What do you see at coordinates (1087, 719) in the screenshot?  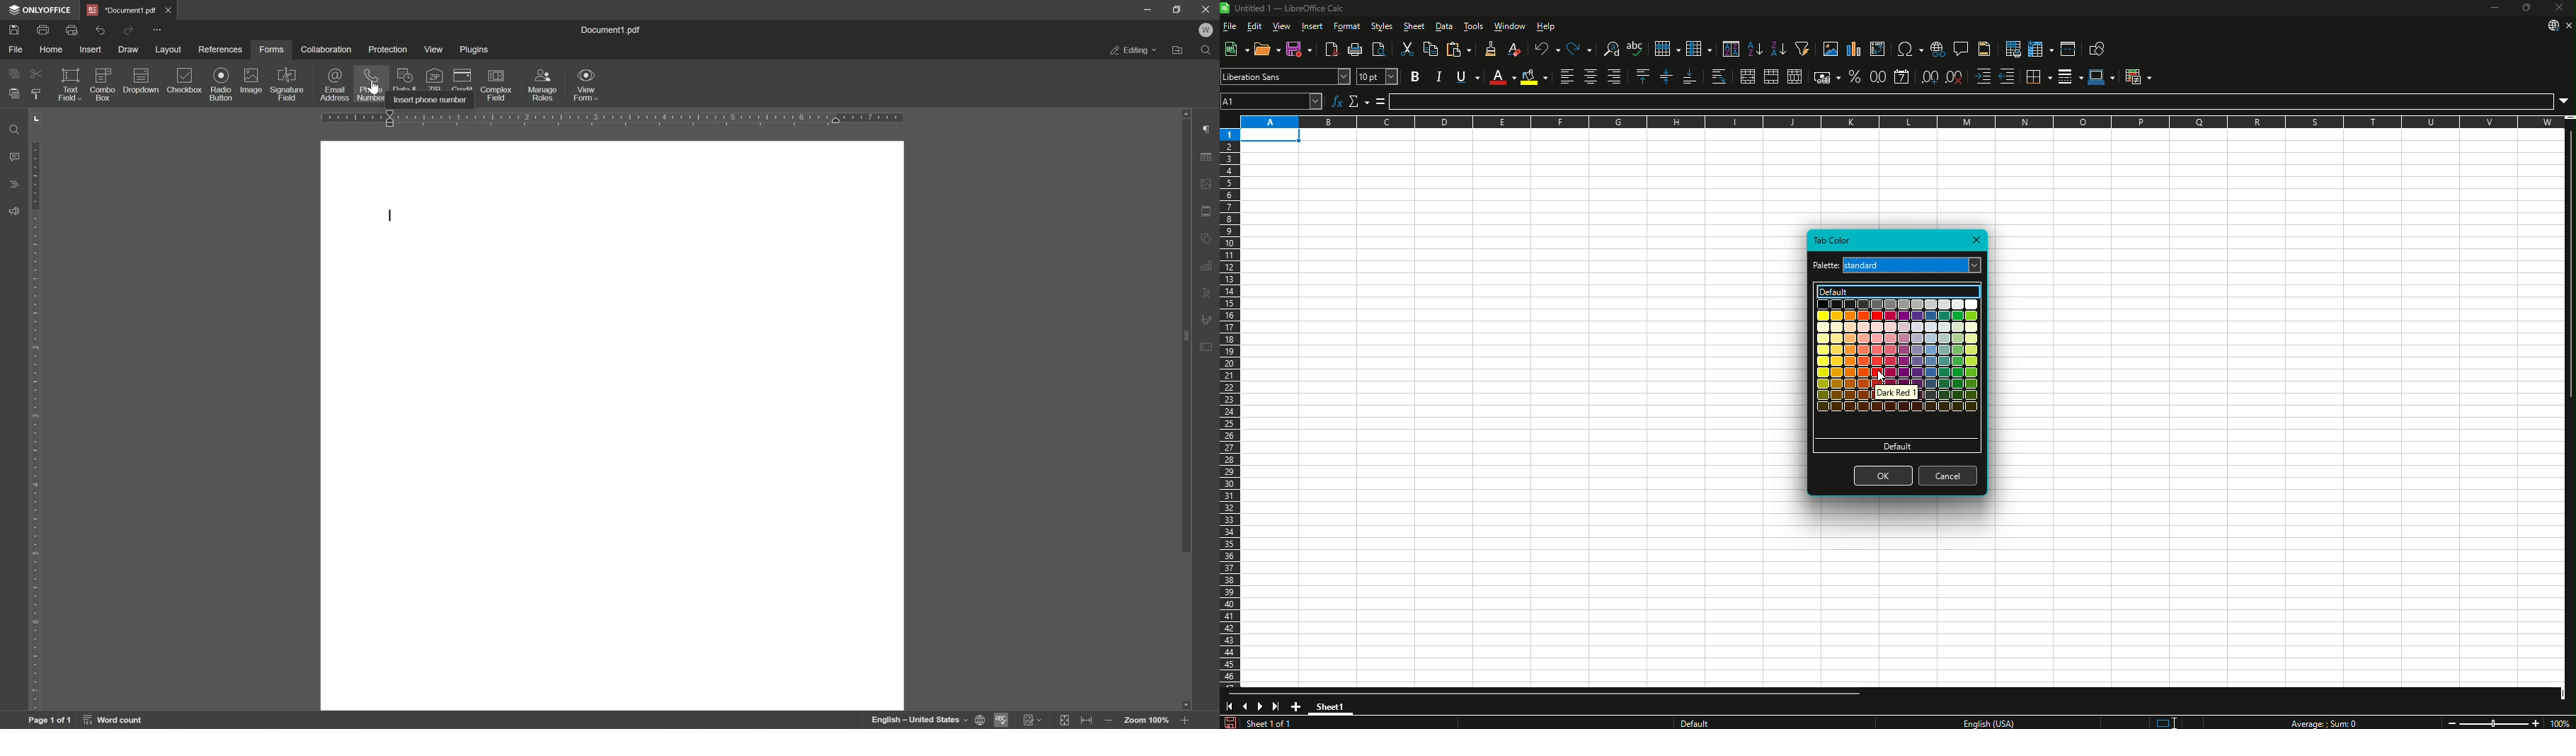 I see `fit to width` at bounding box center [1087, 719].